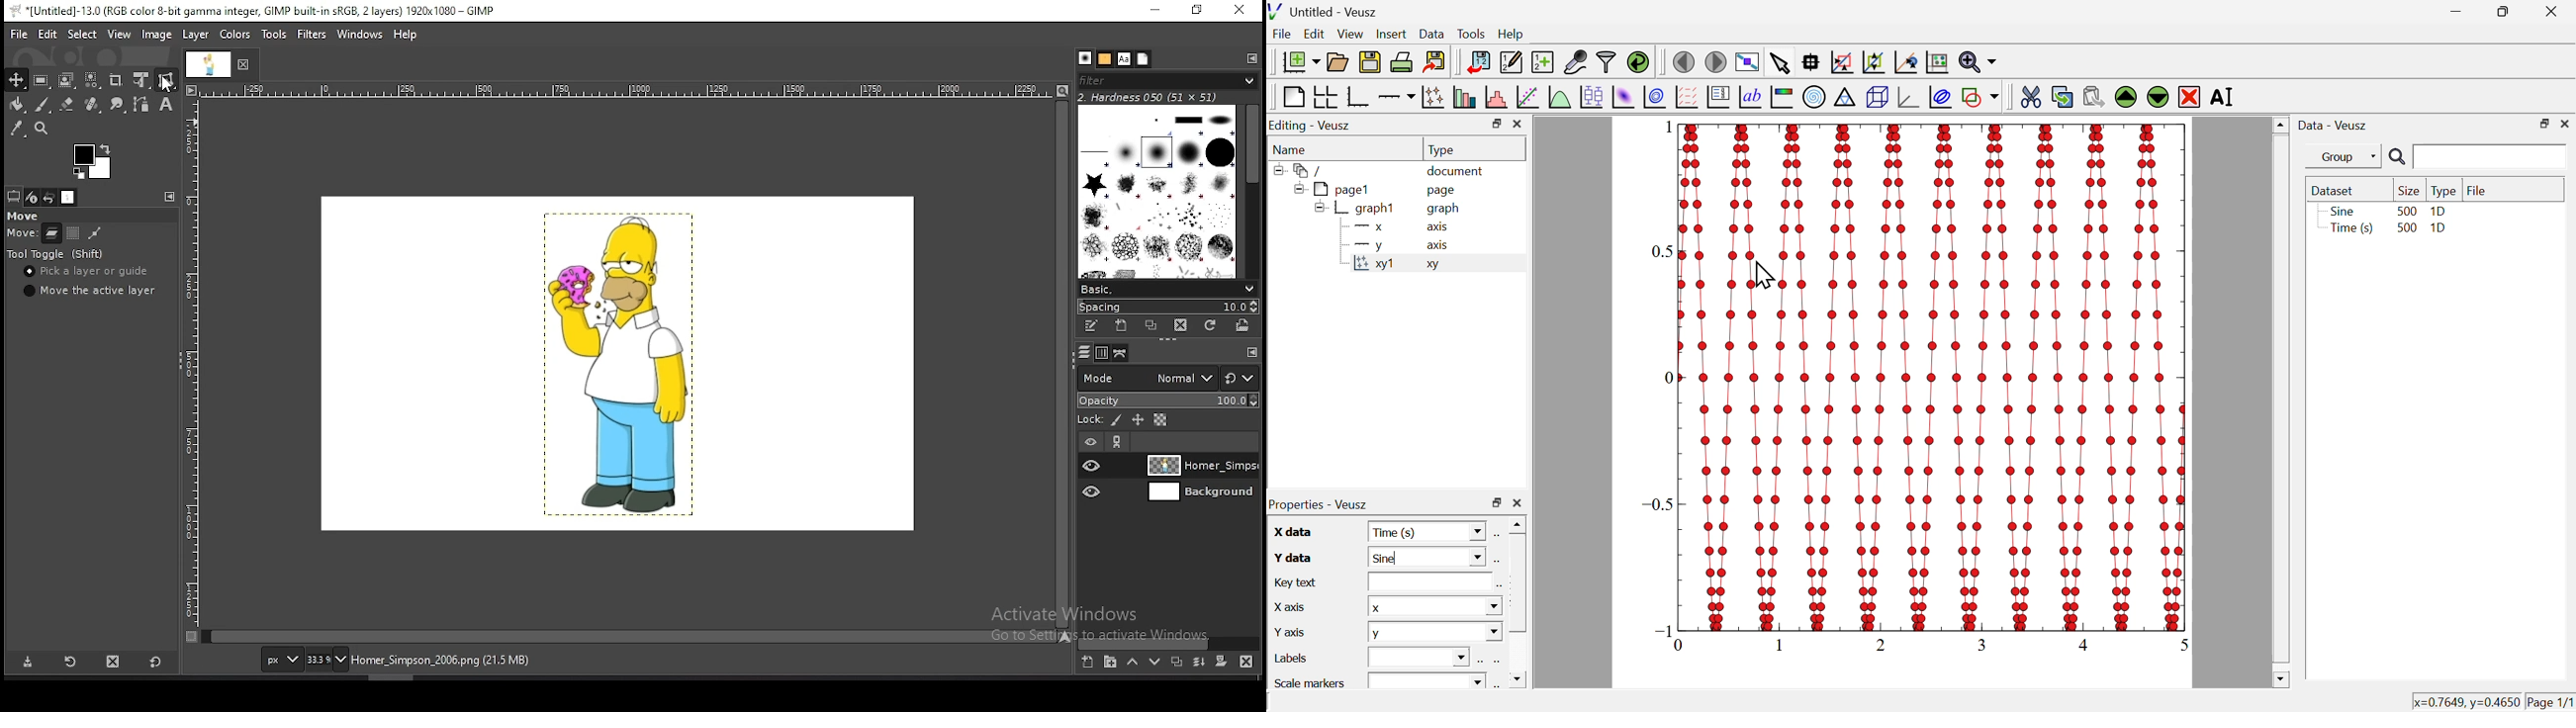  What do you see at coordinates (1293, 630) in the screenshot?
I see `y axis` at bounding box center [1293, 630].